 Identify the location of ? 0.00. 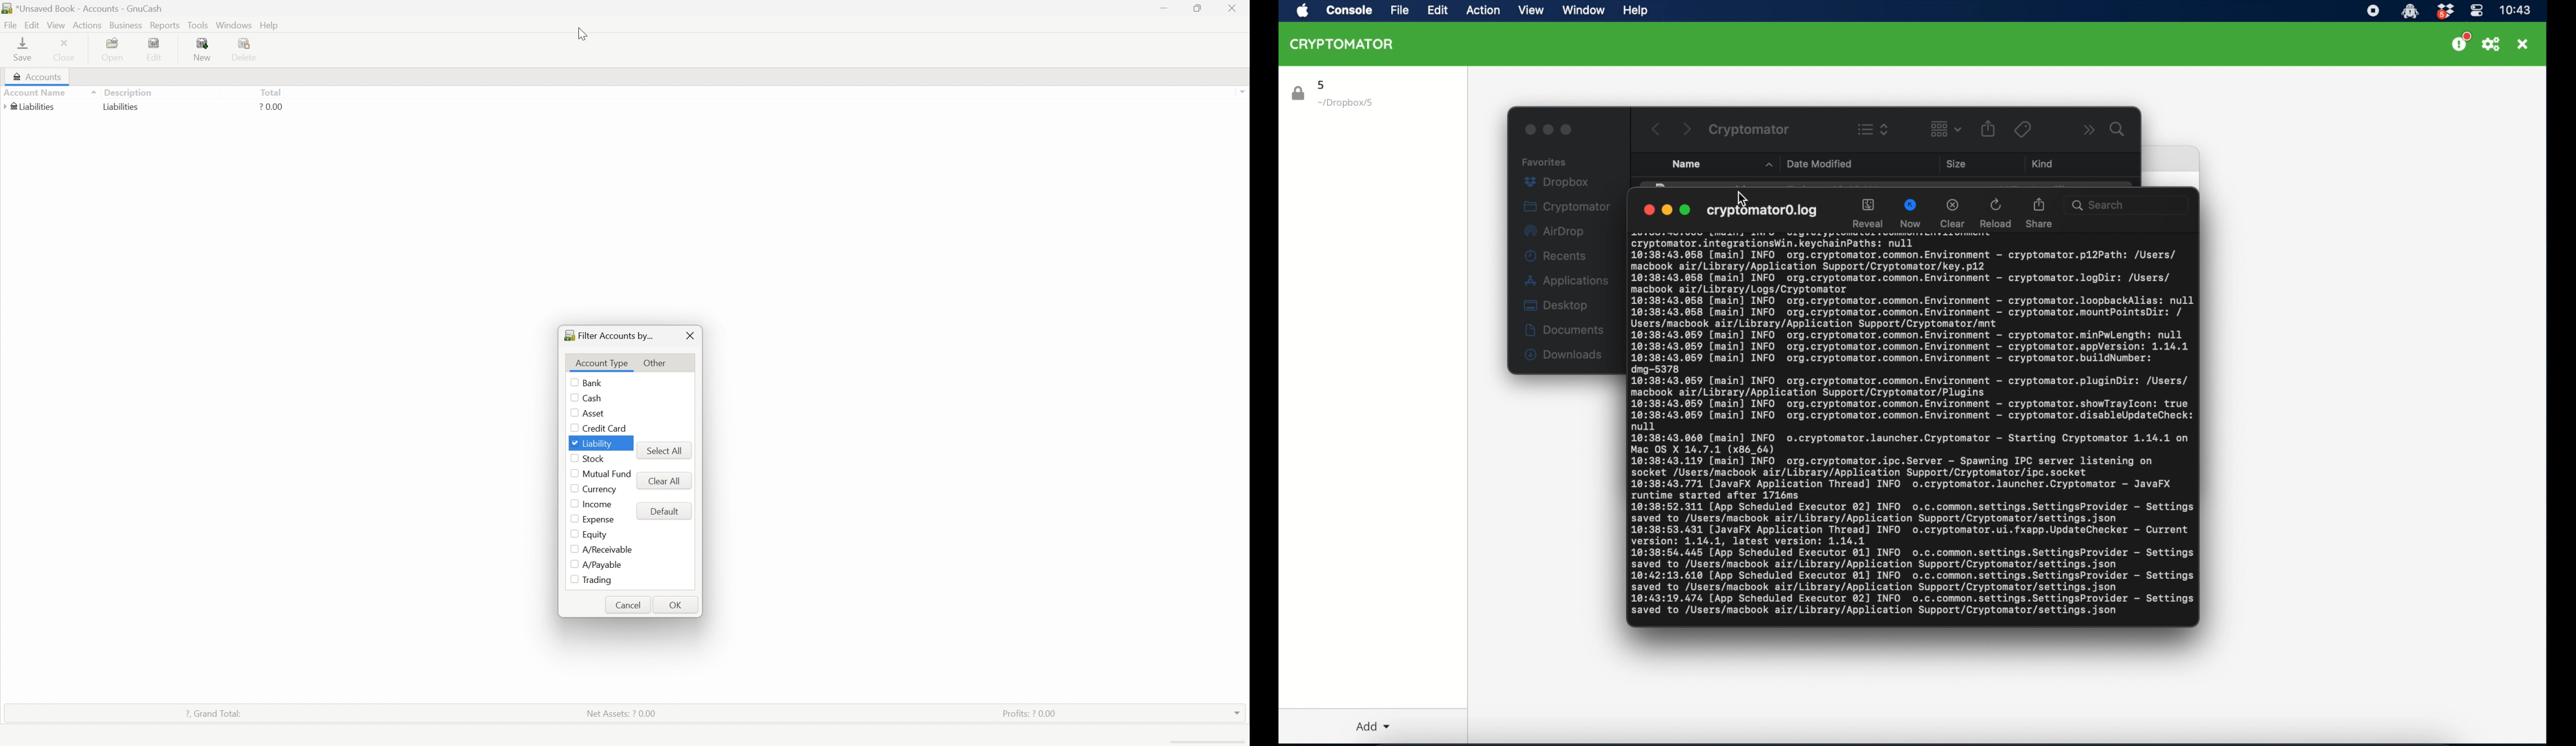
(271, 107).